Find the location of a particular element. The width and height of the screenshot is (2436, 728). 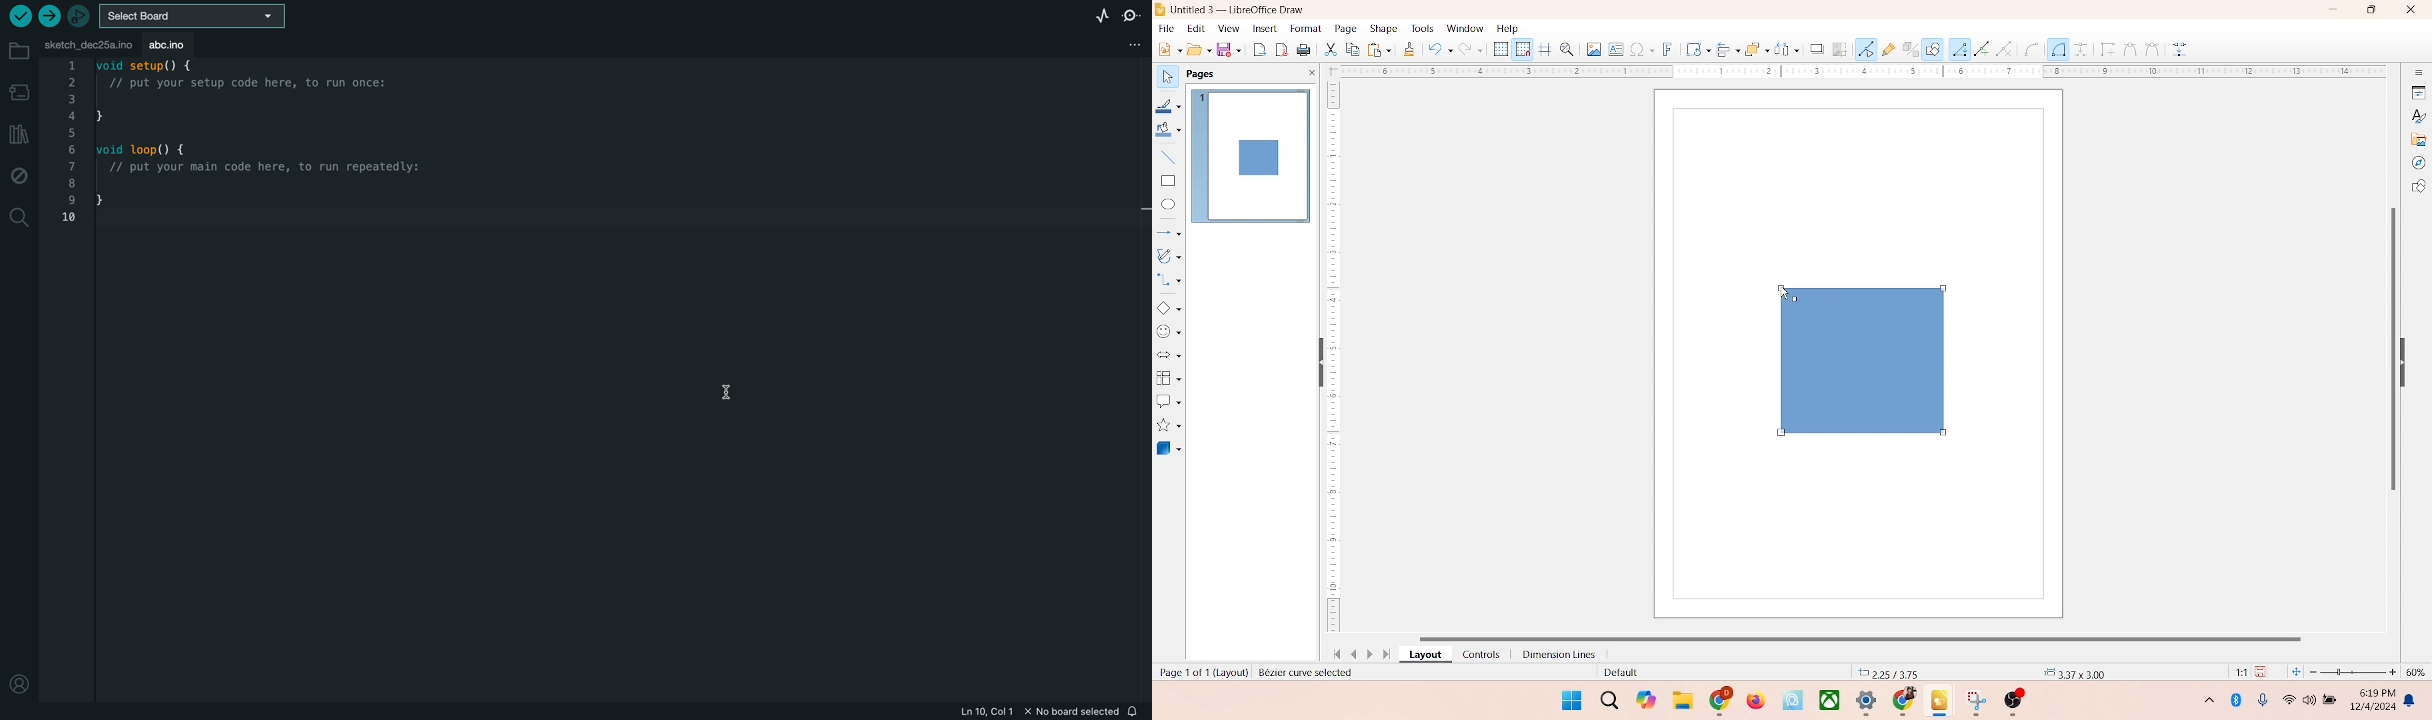

file is located at coordinates (1167, 26).